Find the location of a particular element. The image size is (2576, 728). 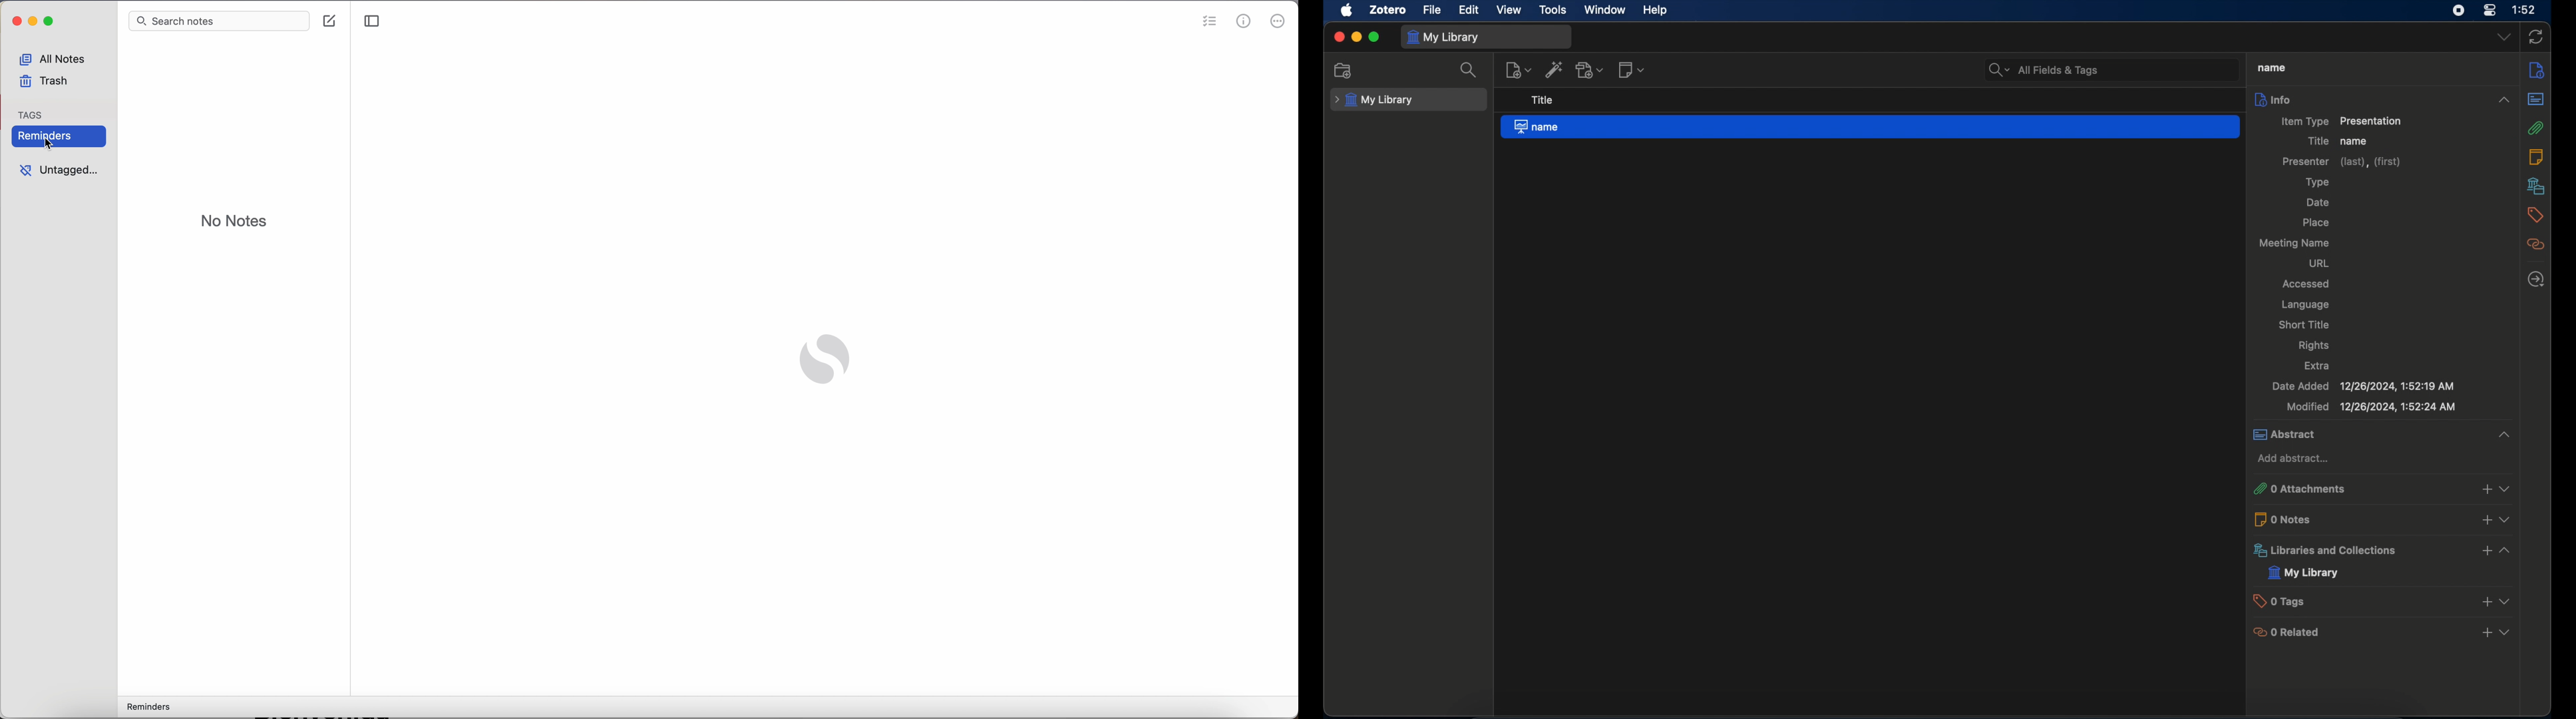

abstract is located at coordinates (2536, 99).